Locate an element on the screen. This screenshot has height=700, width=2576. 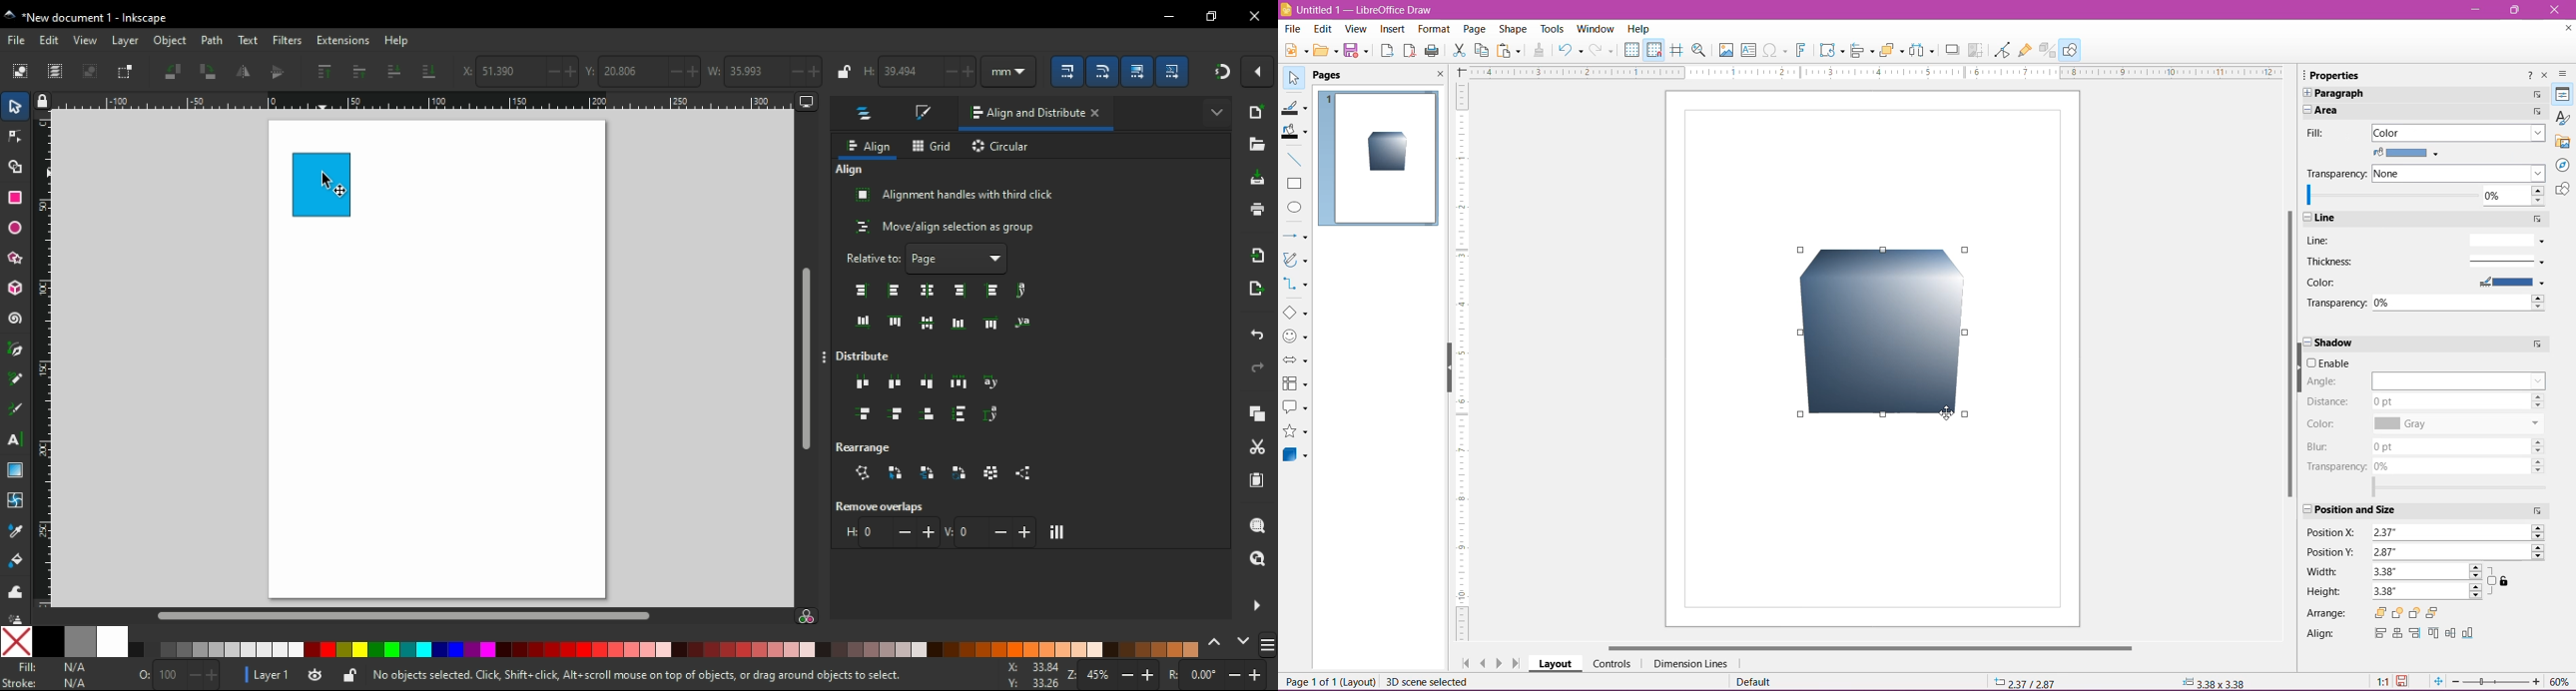
Back One is located at coordinates (2413, 613).